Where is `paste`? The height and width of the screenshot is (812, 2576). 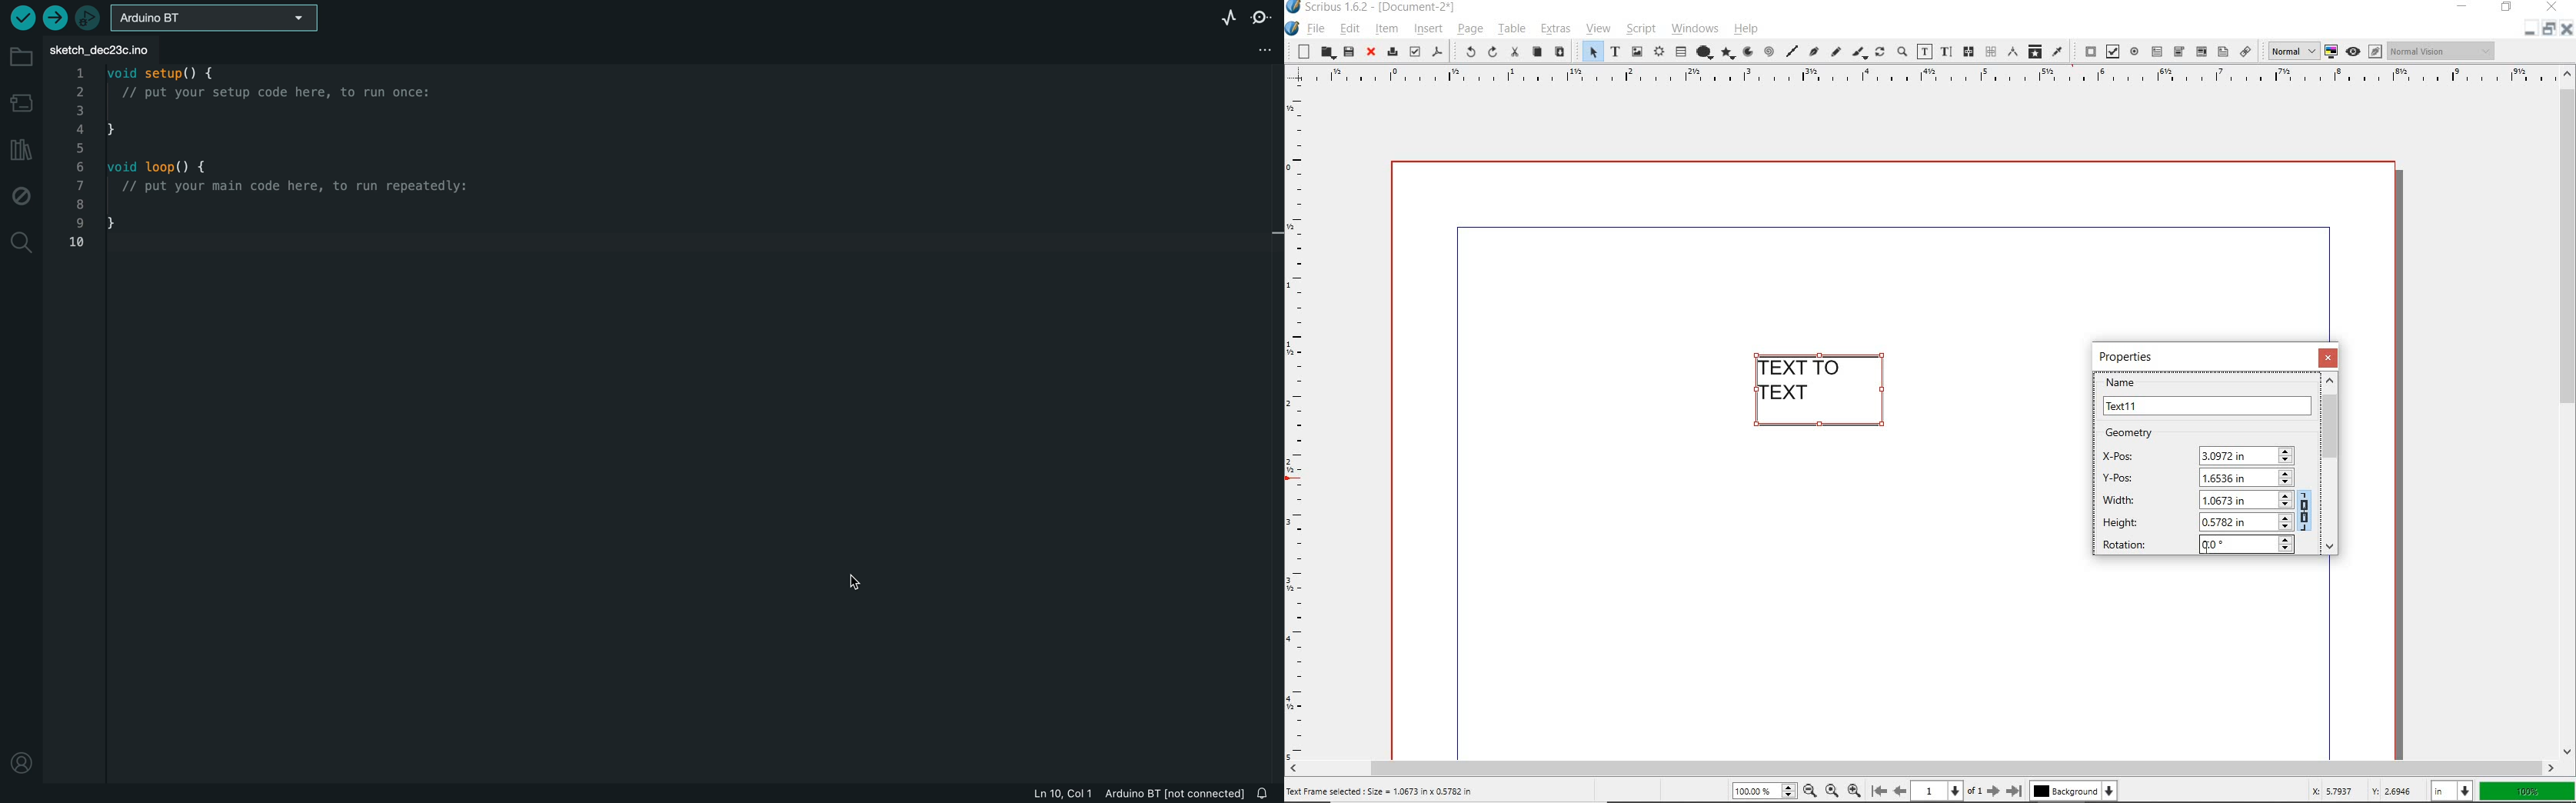
paste is located at coordinates (1559, 52).